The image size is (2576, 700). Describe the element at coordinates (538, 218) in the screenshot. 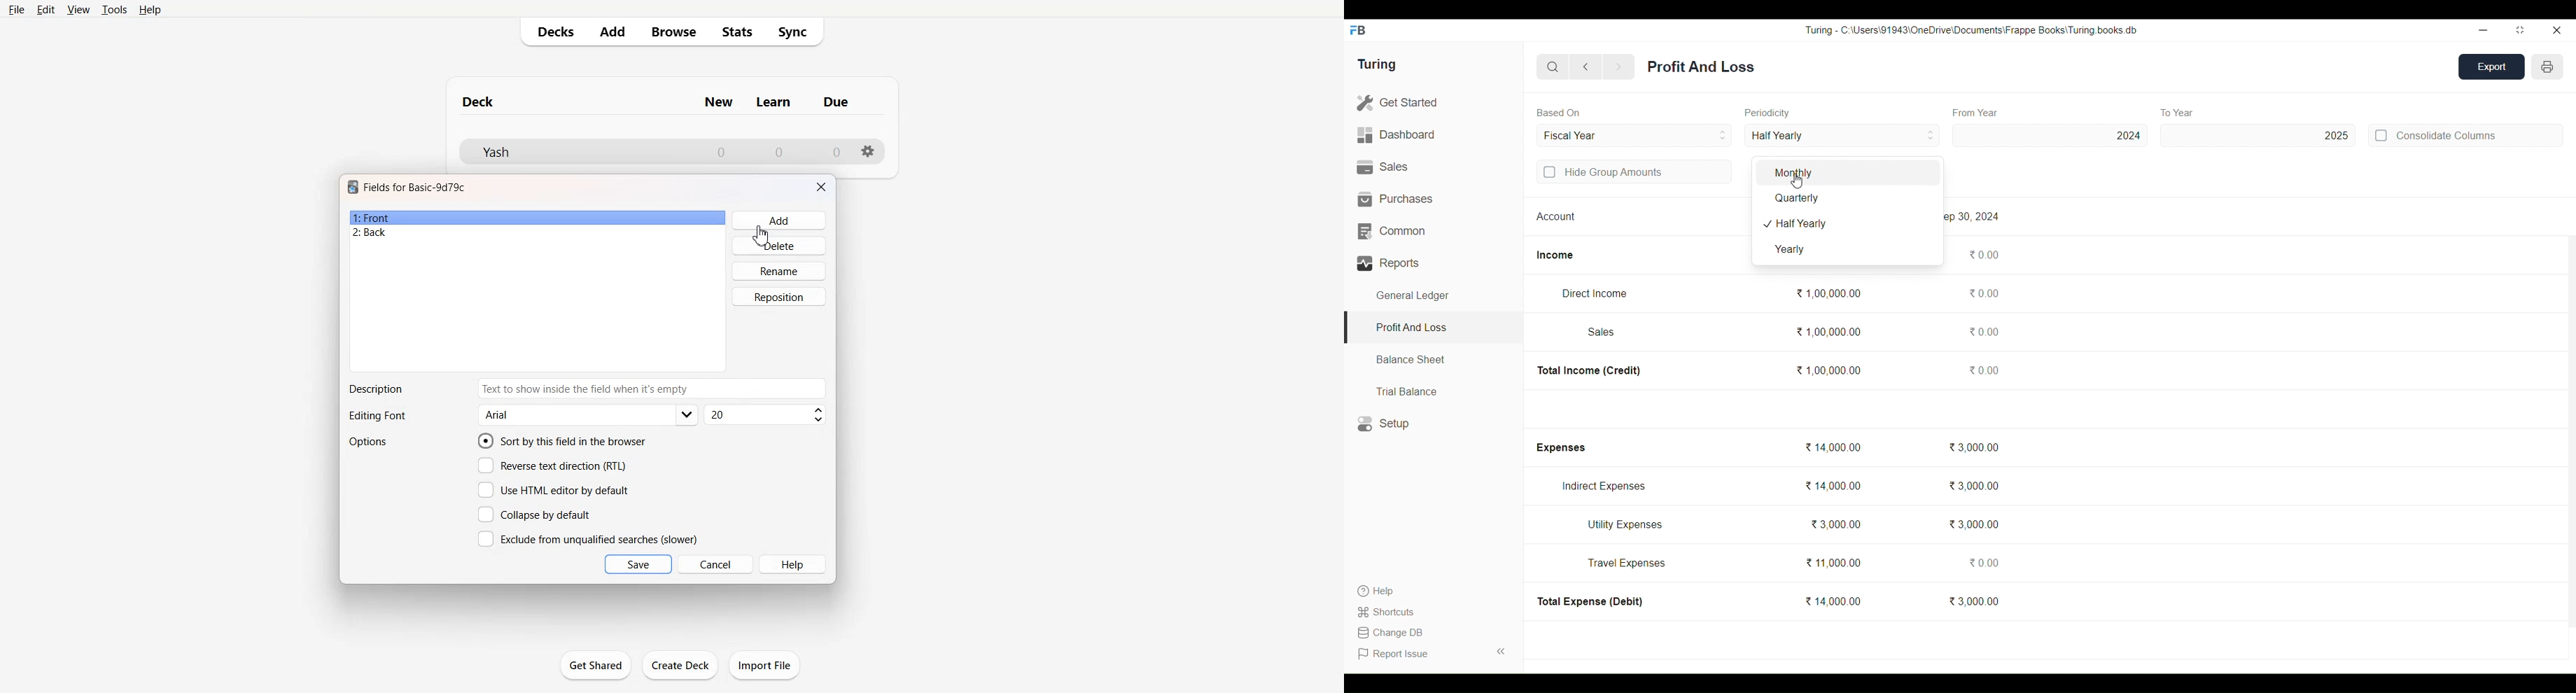

I see `Front` at that location.